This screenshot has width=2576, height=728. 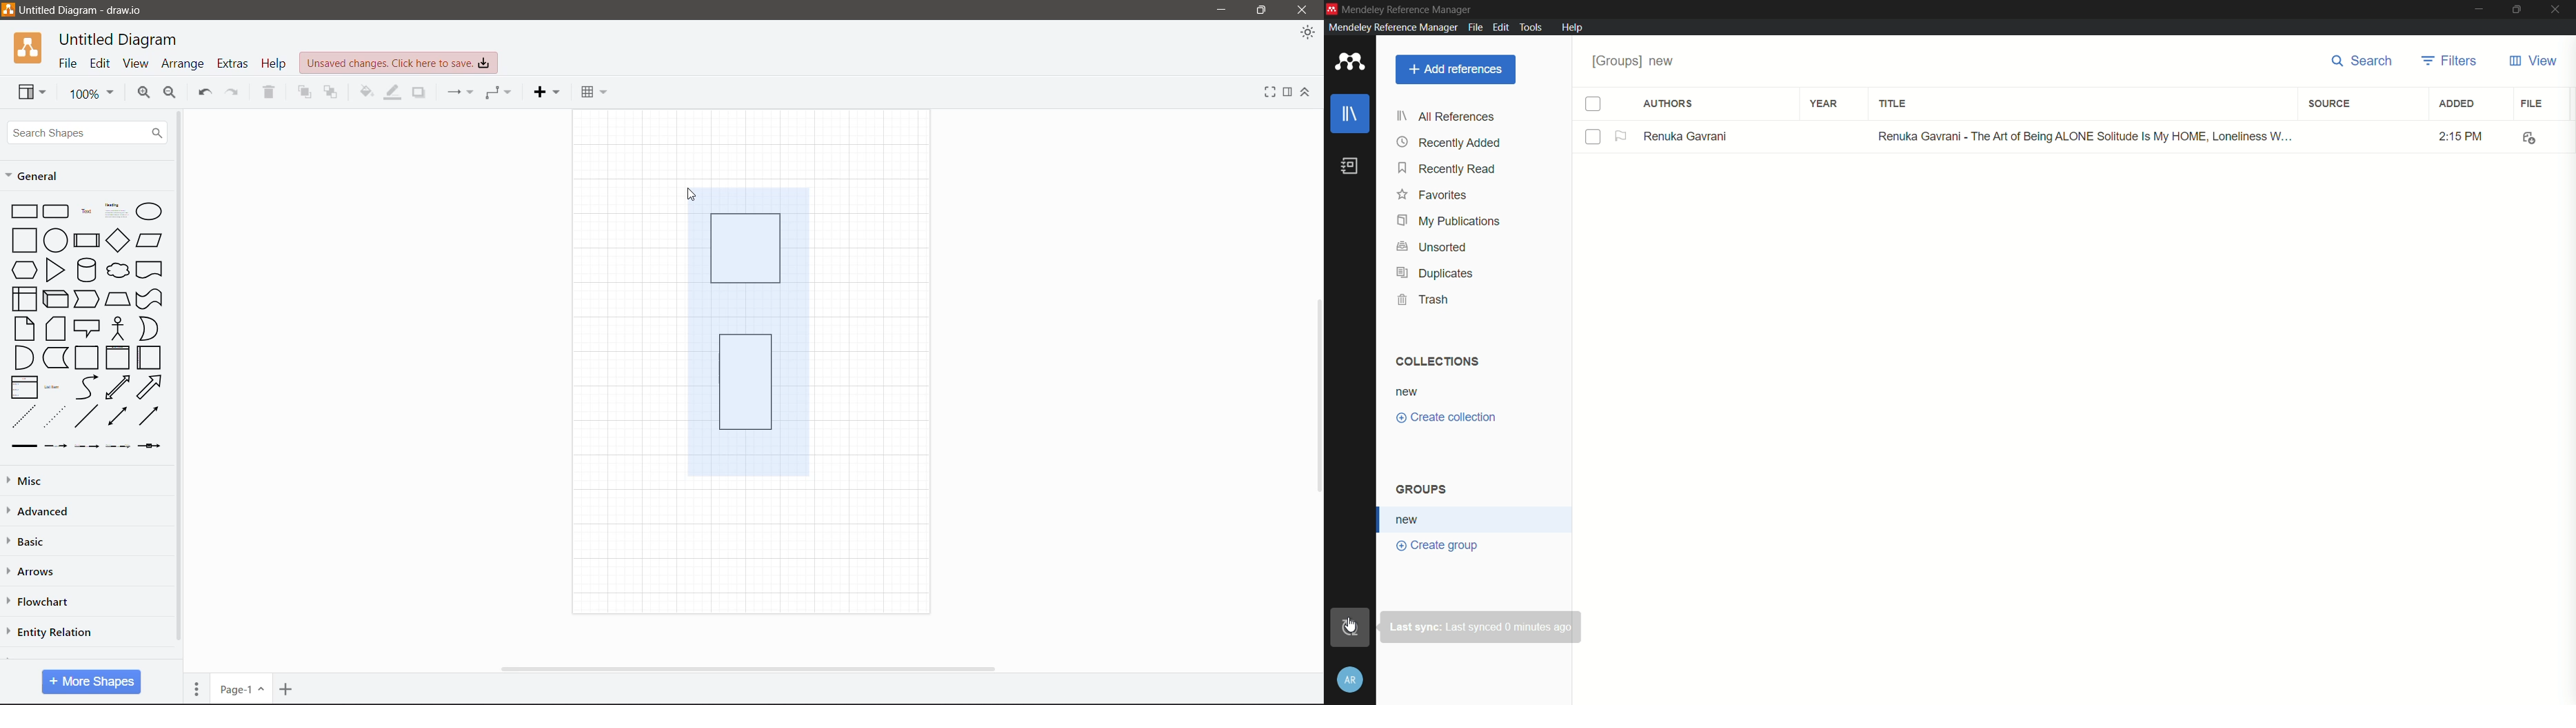 I want to click on Format, so click(x=1288, y=93).